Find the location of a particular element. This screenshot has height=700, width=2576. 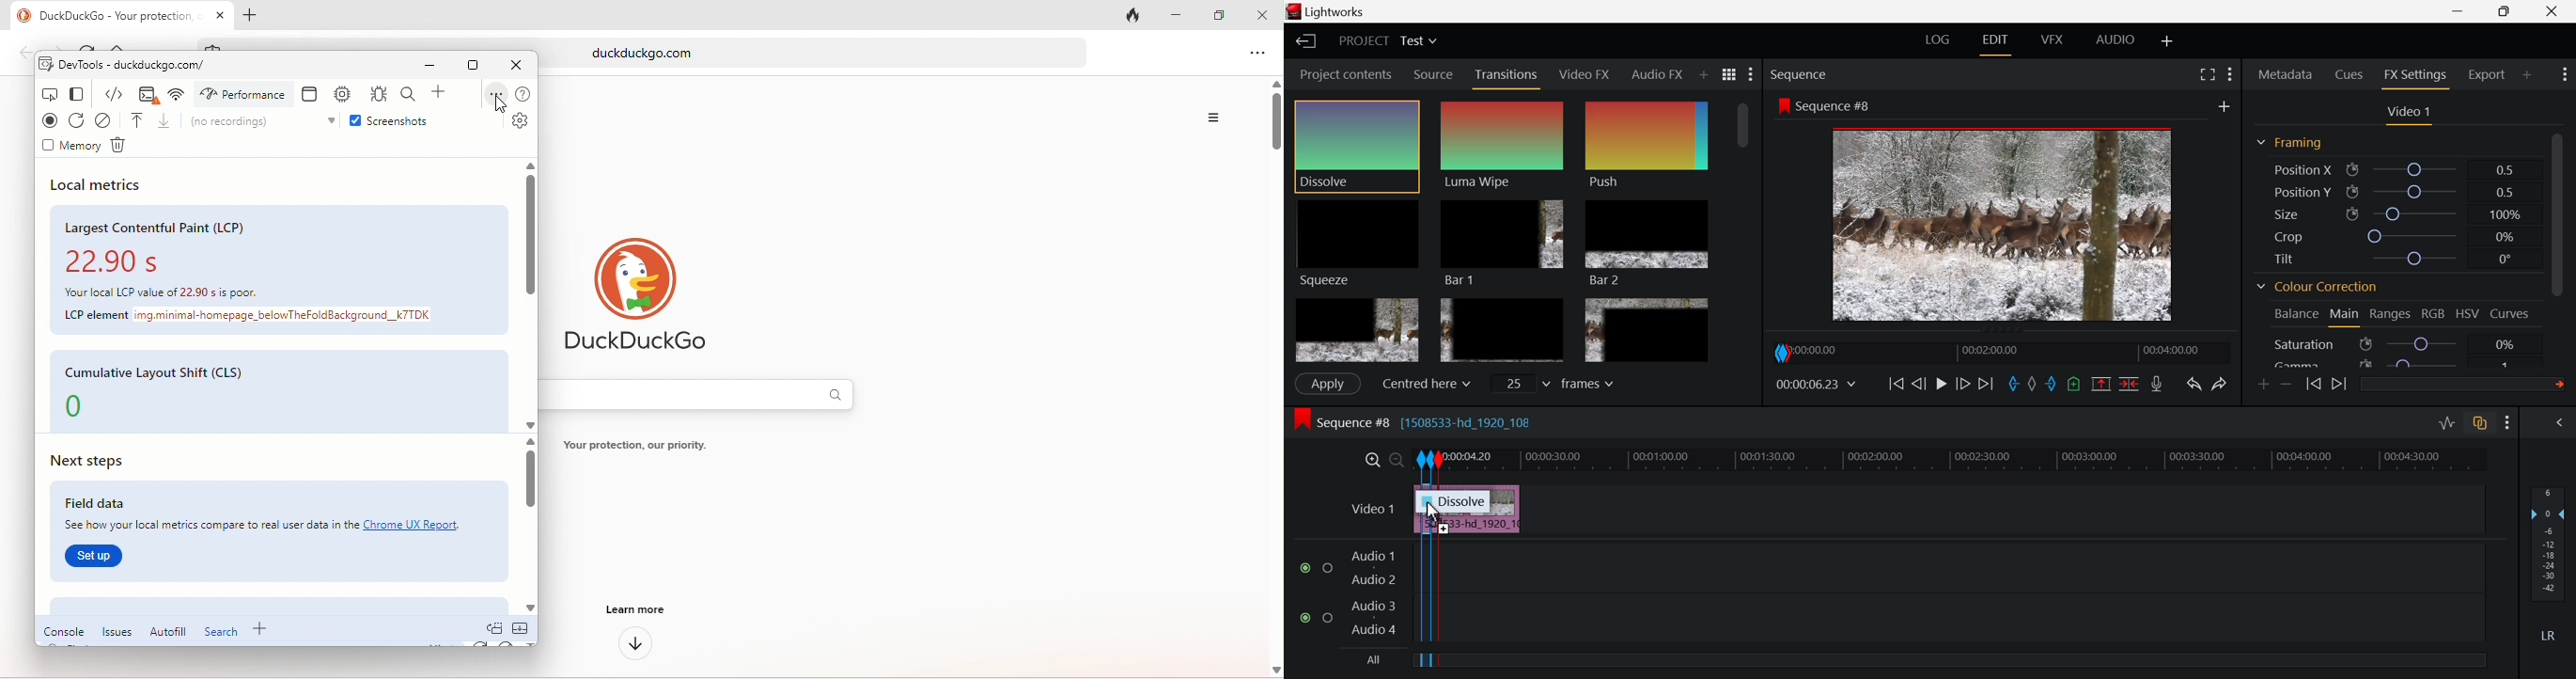

Video Layer Input is located at coordinates (1369, 511).